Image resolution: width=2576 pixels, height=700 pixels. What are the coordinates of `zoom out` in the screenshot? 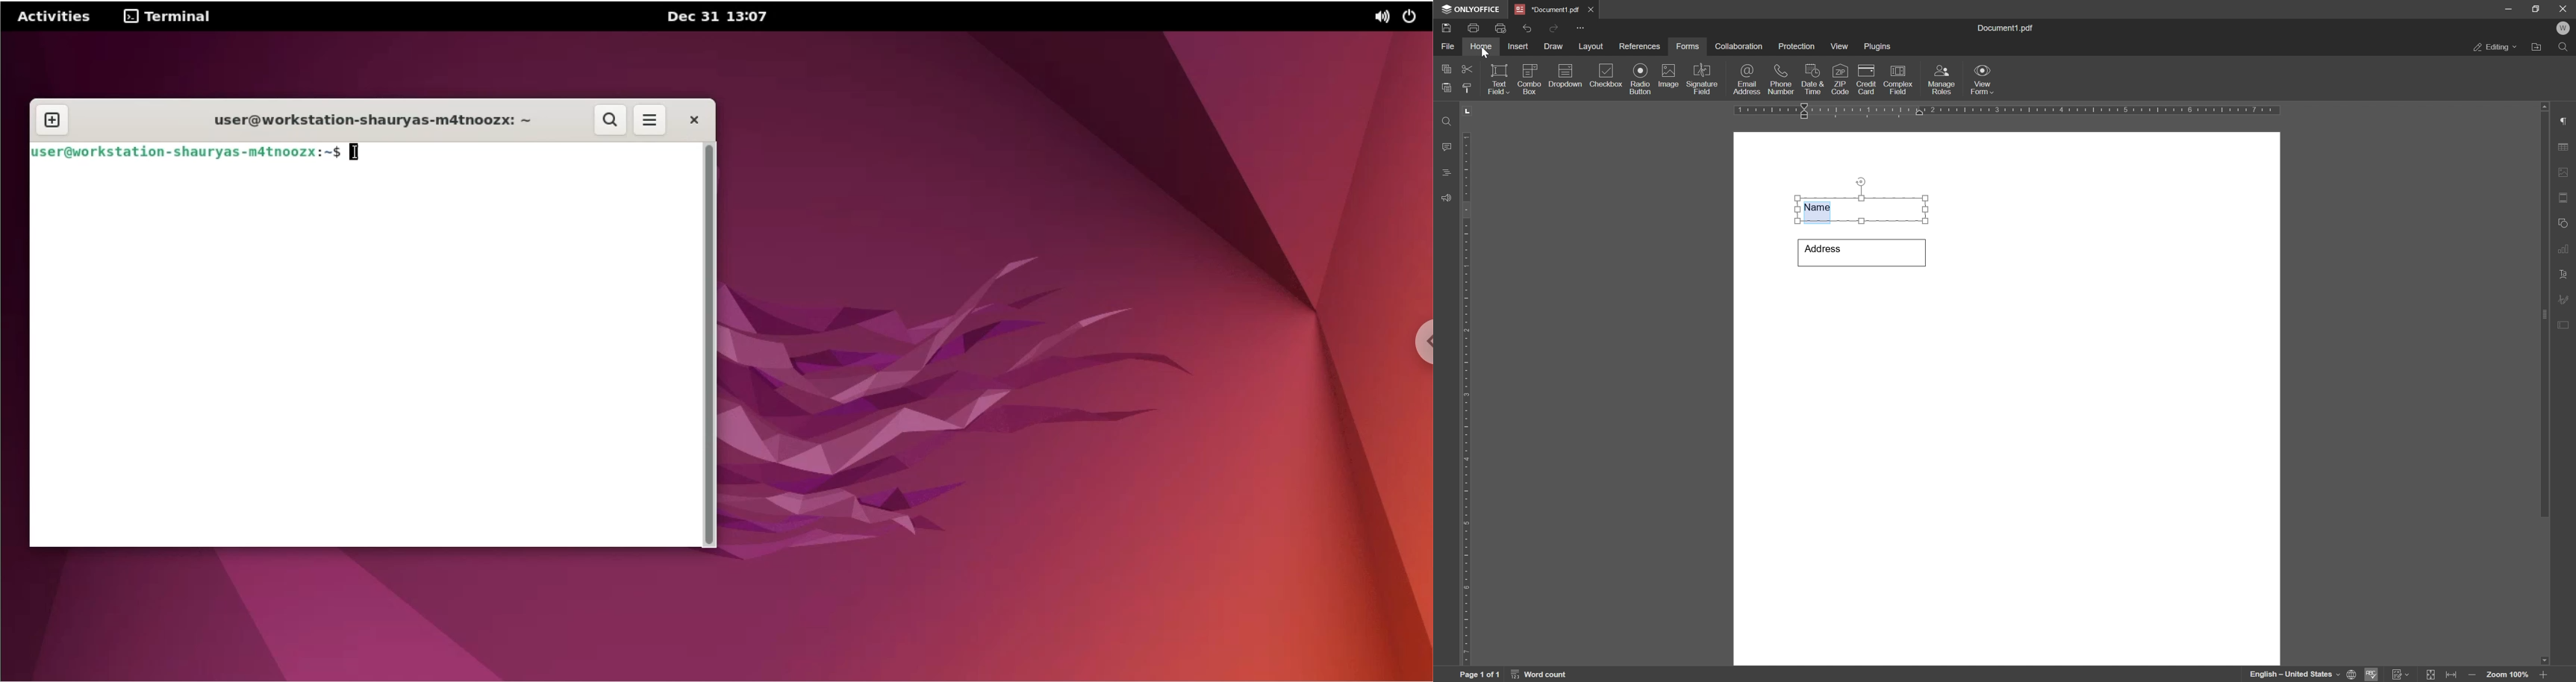 It's located at (2474, 676).